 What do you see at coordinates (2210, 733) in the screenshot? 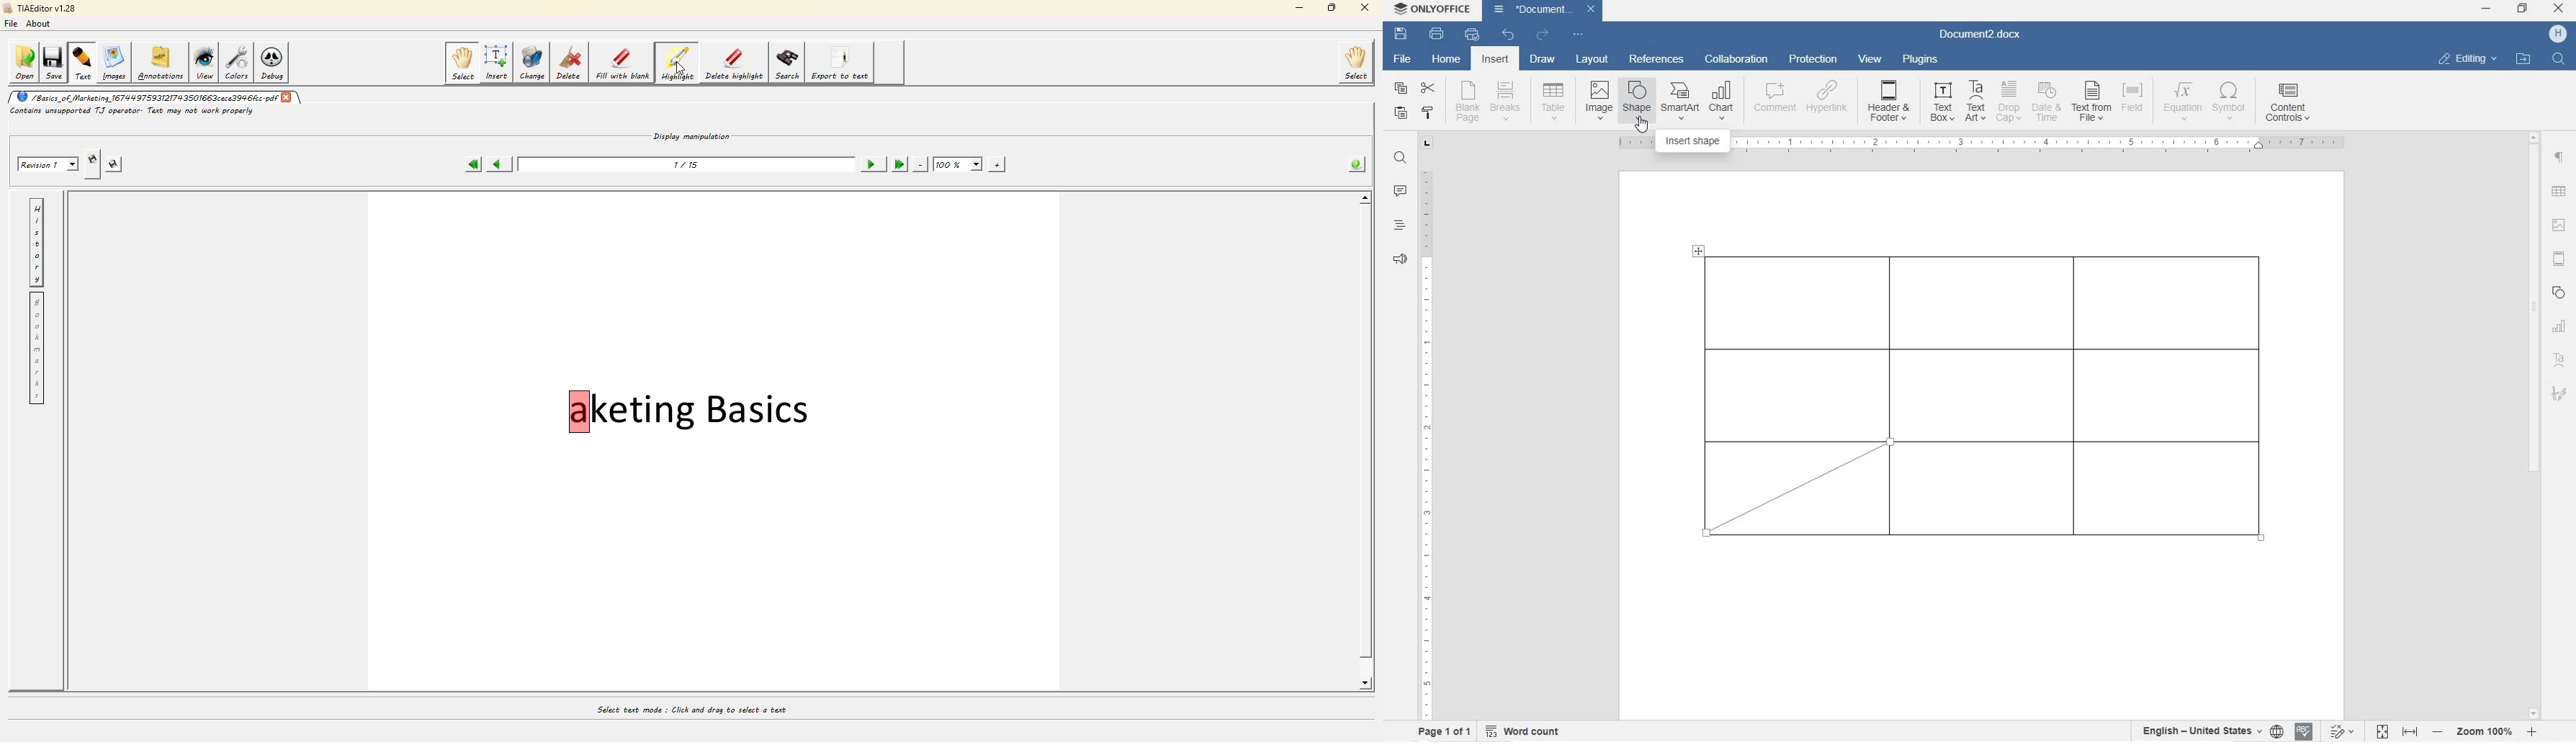
I see `select text or document language` at bounding box center [2210, 733].